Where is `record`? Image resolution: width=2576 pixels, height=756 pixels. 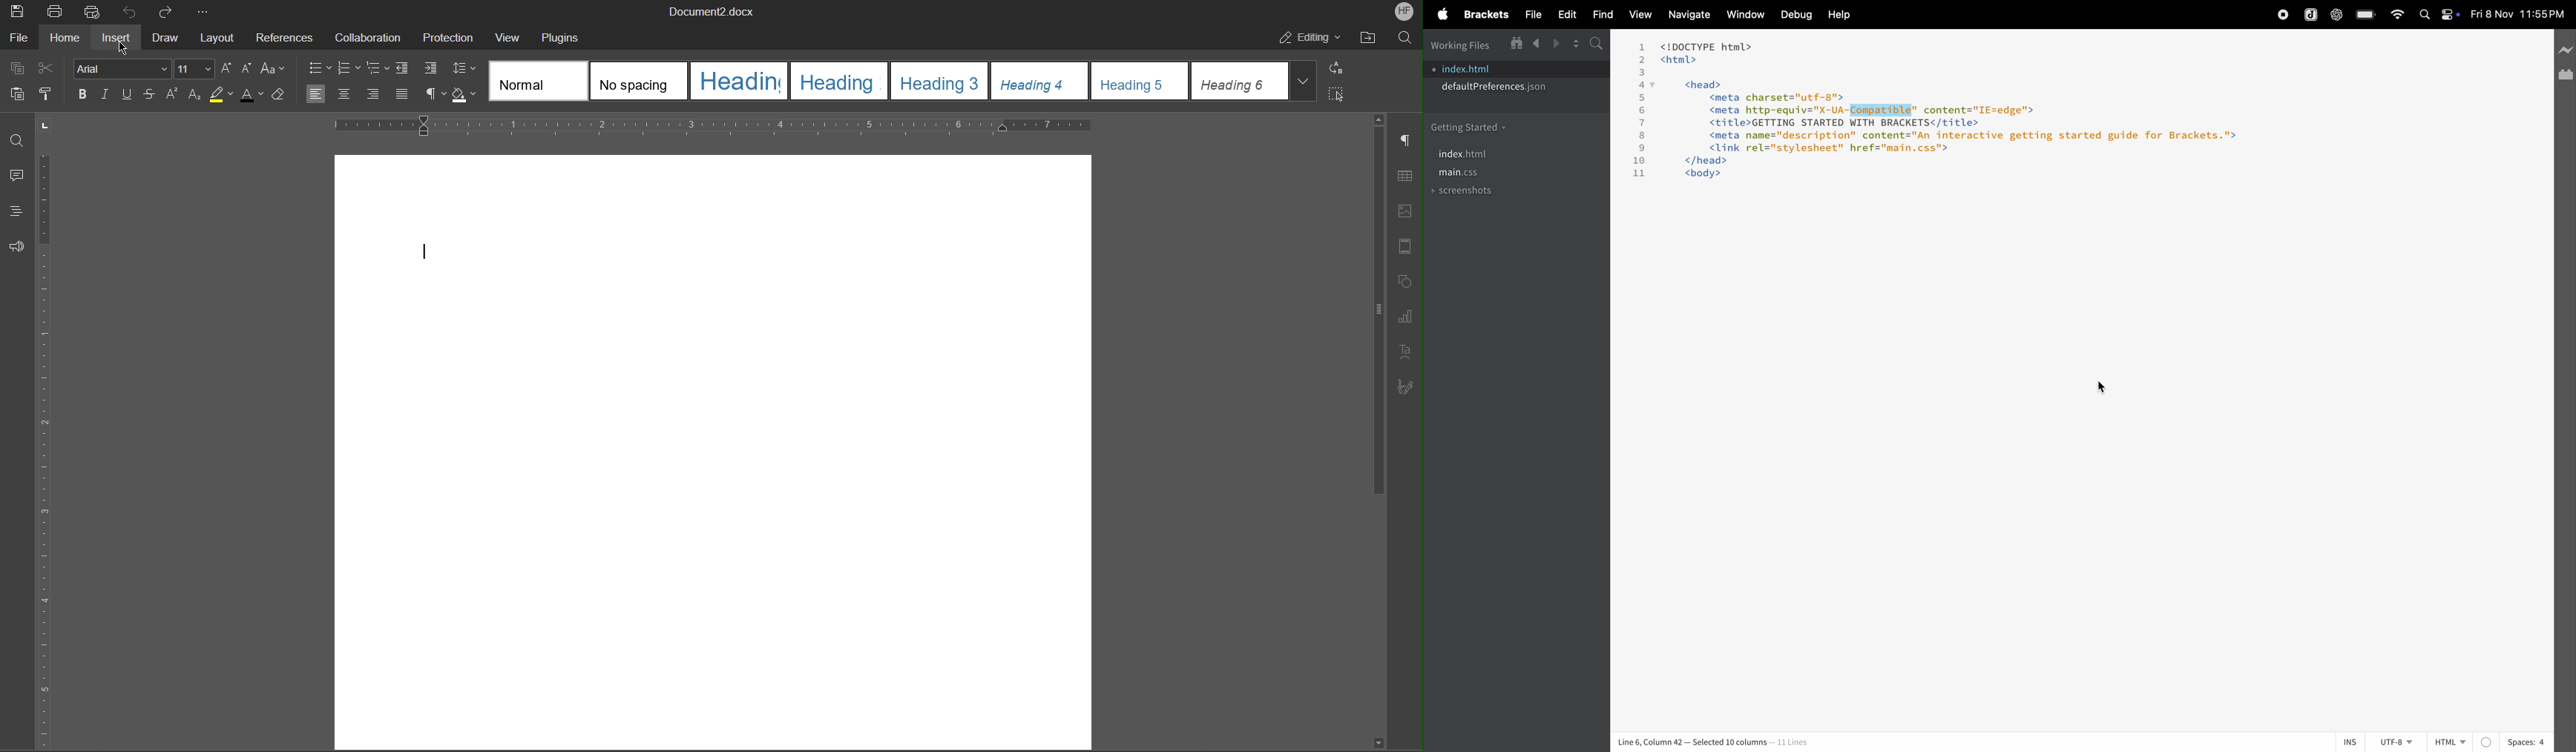 record is located at coordinates (2286, 15).